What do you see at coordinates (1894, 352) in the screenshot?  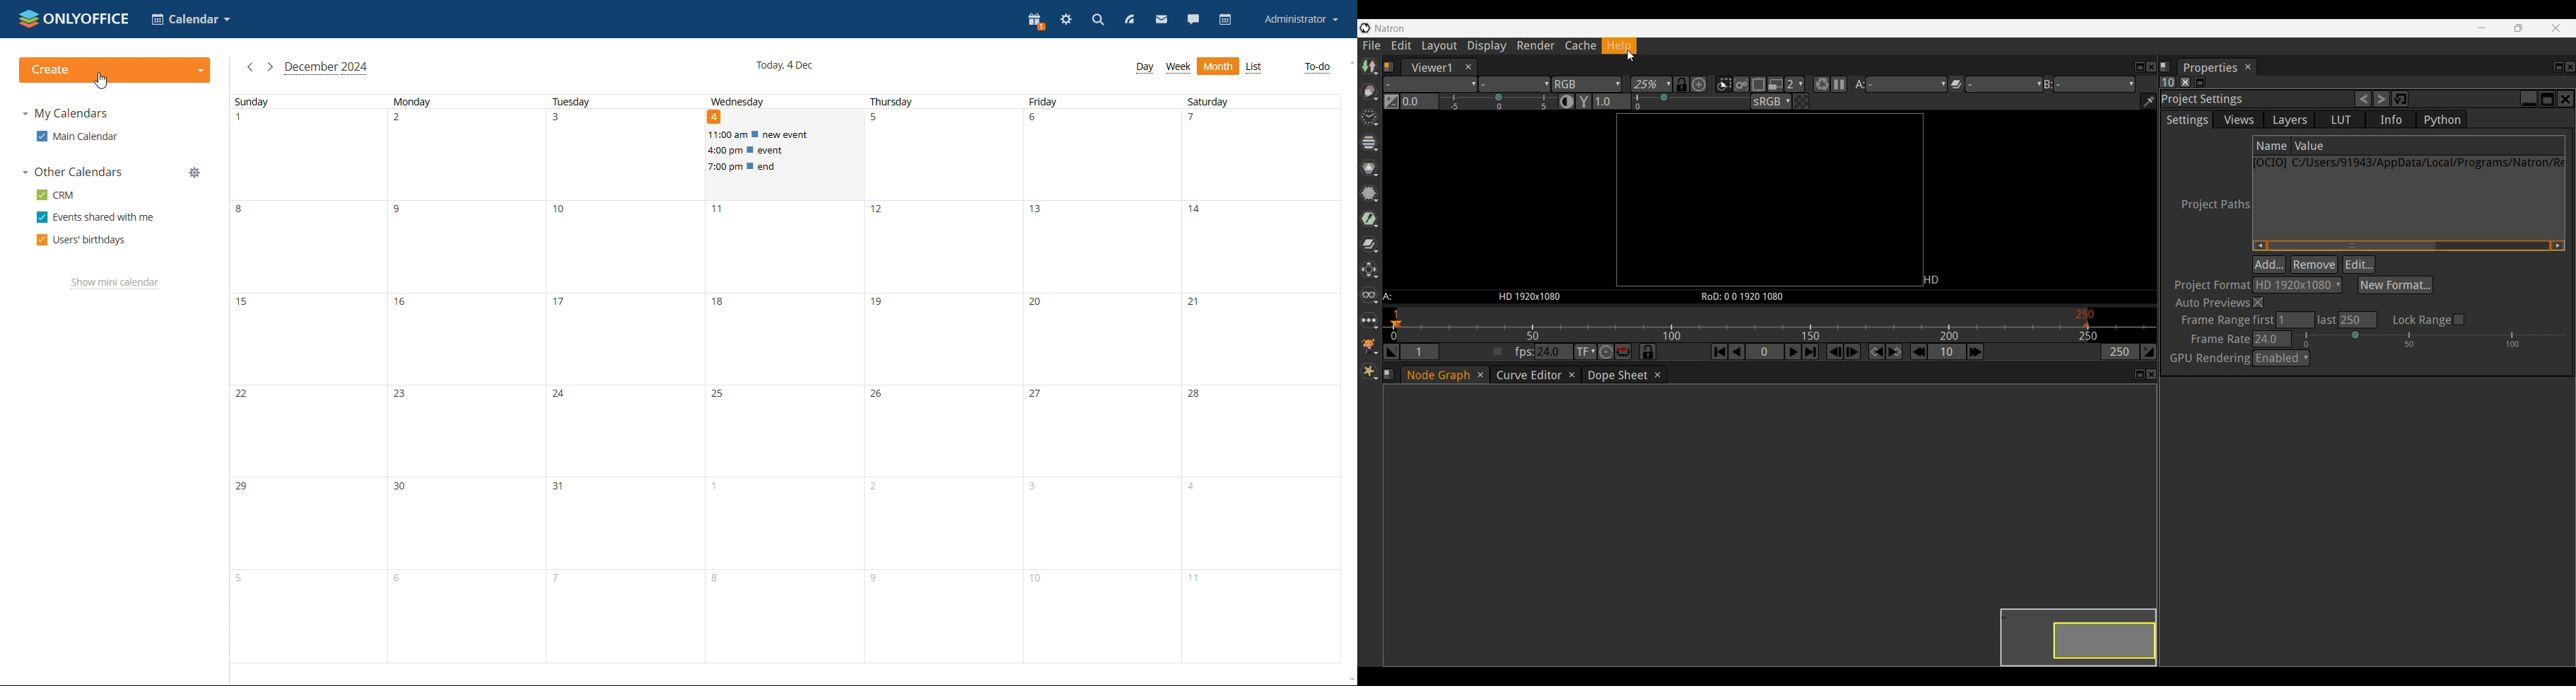 I see `Next keyframe` at bounding box center [1894, 352].